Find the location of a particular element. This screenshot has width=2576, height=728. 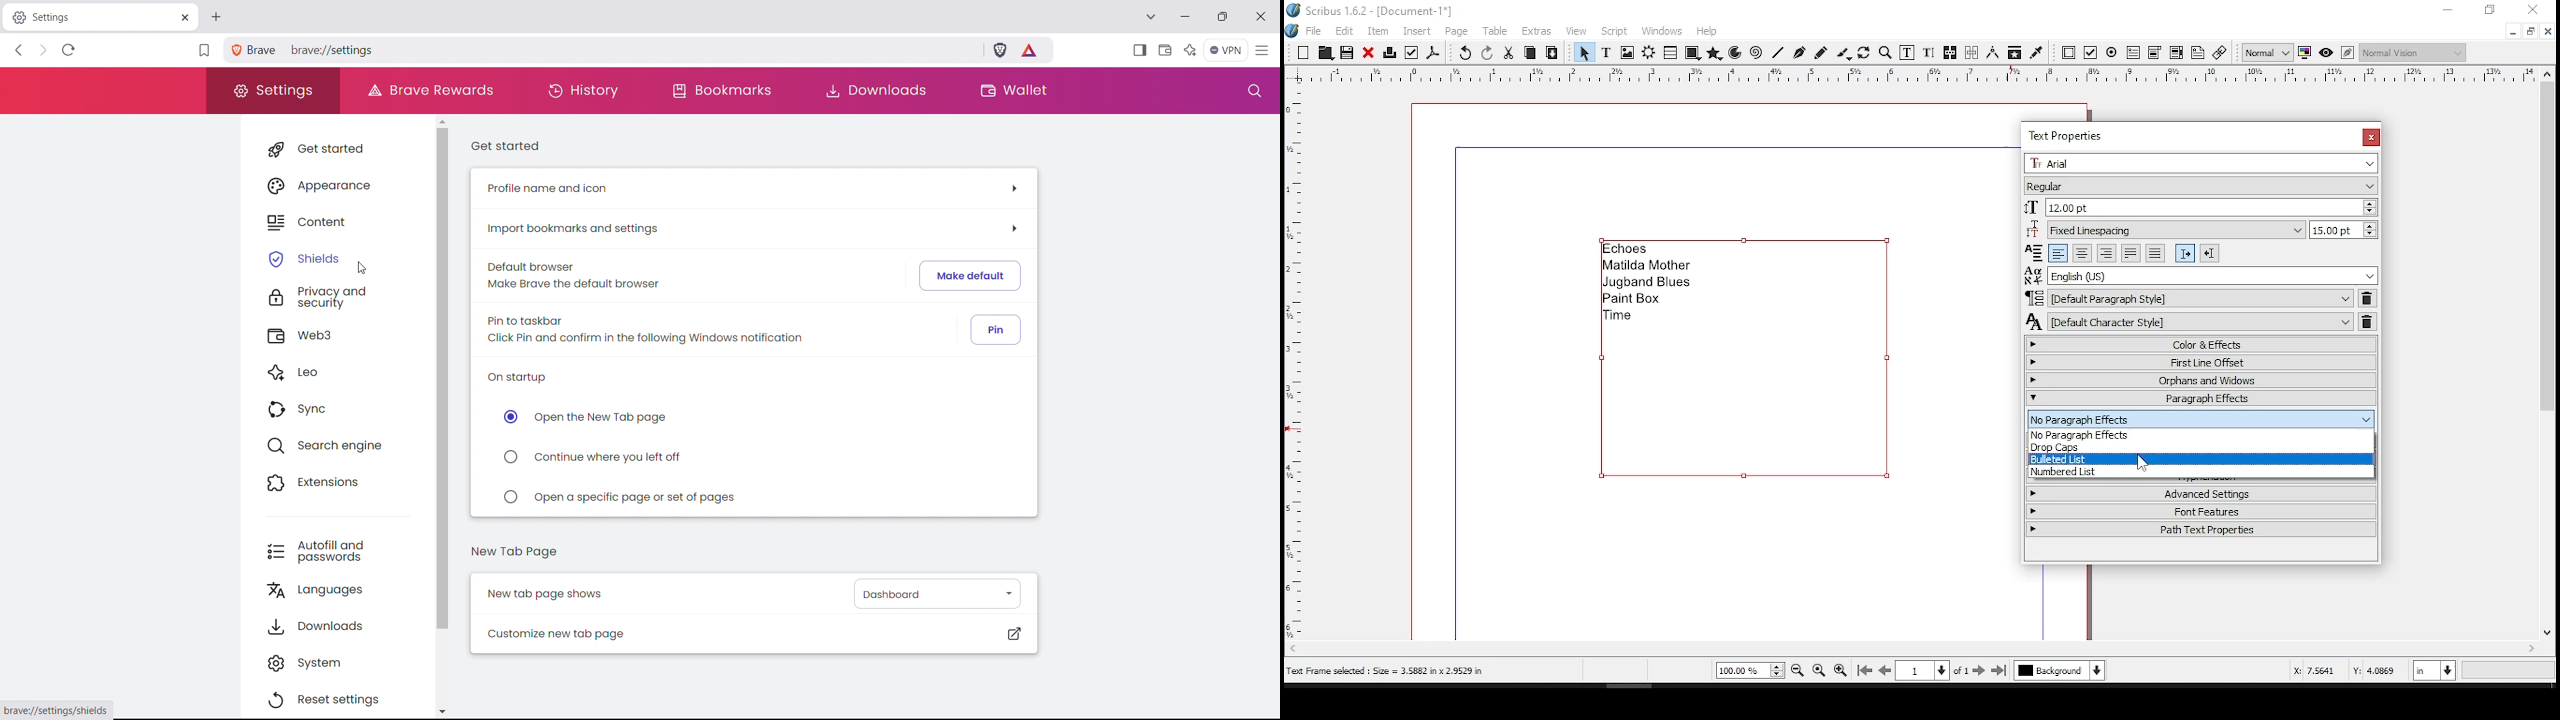

orphans and windows is located at coordinates (2202, 380).